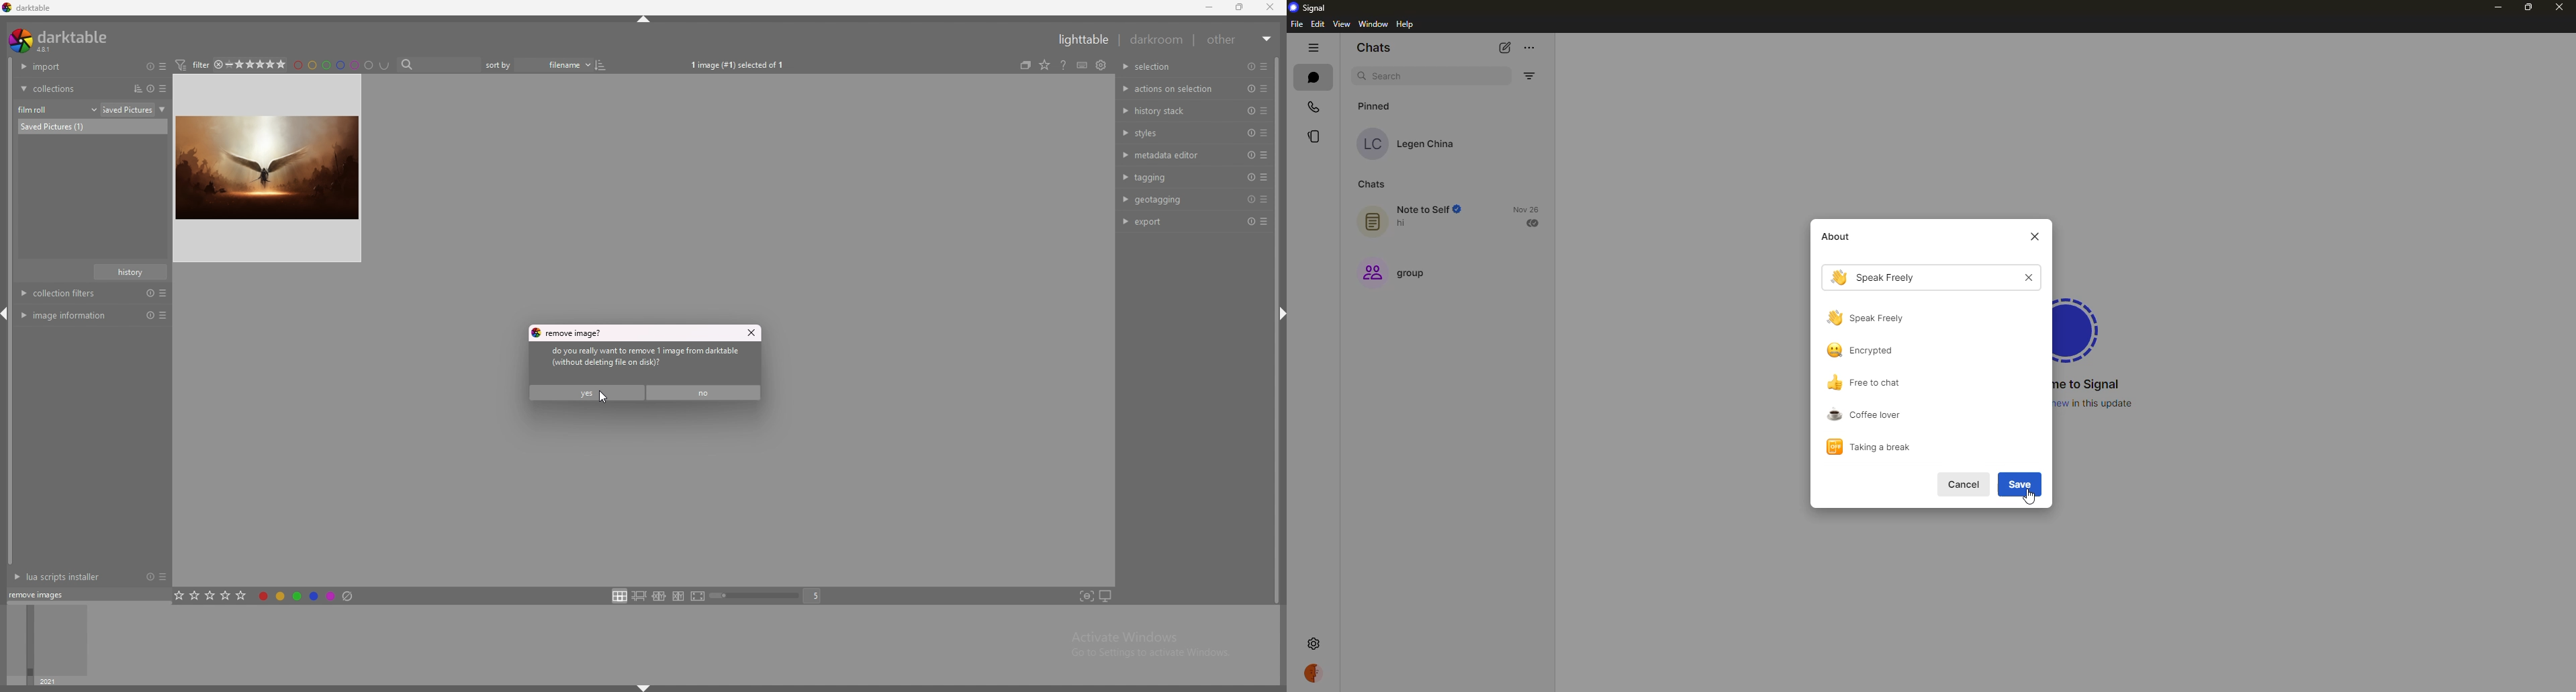 This screenshot has height=700, width=2576. I want to click on full preview layout, so click(698, 597).